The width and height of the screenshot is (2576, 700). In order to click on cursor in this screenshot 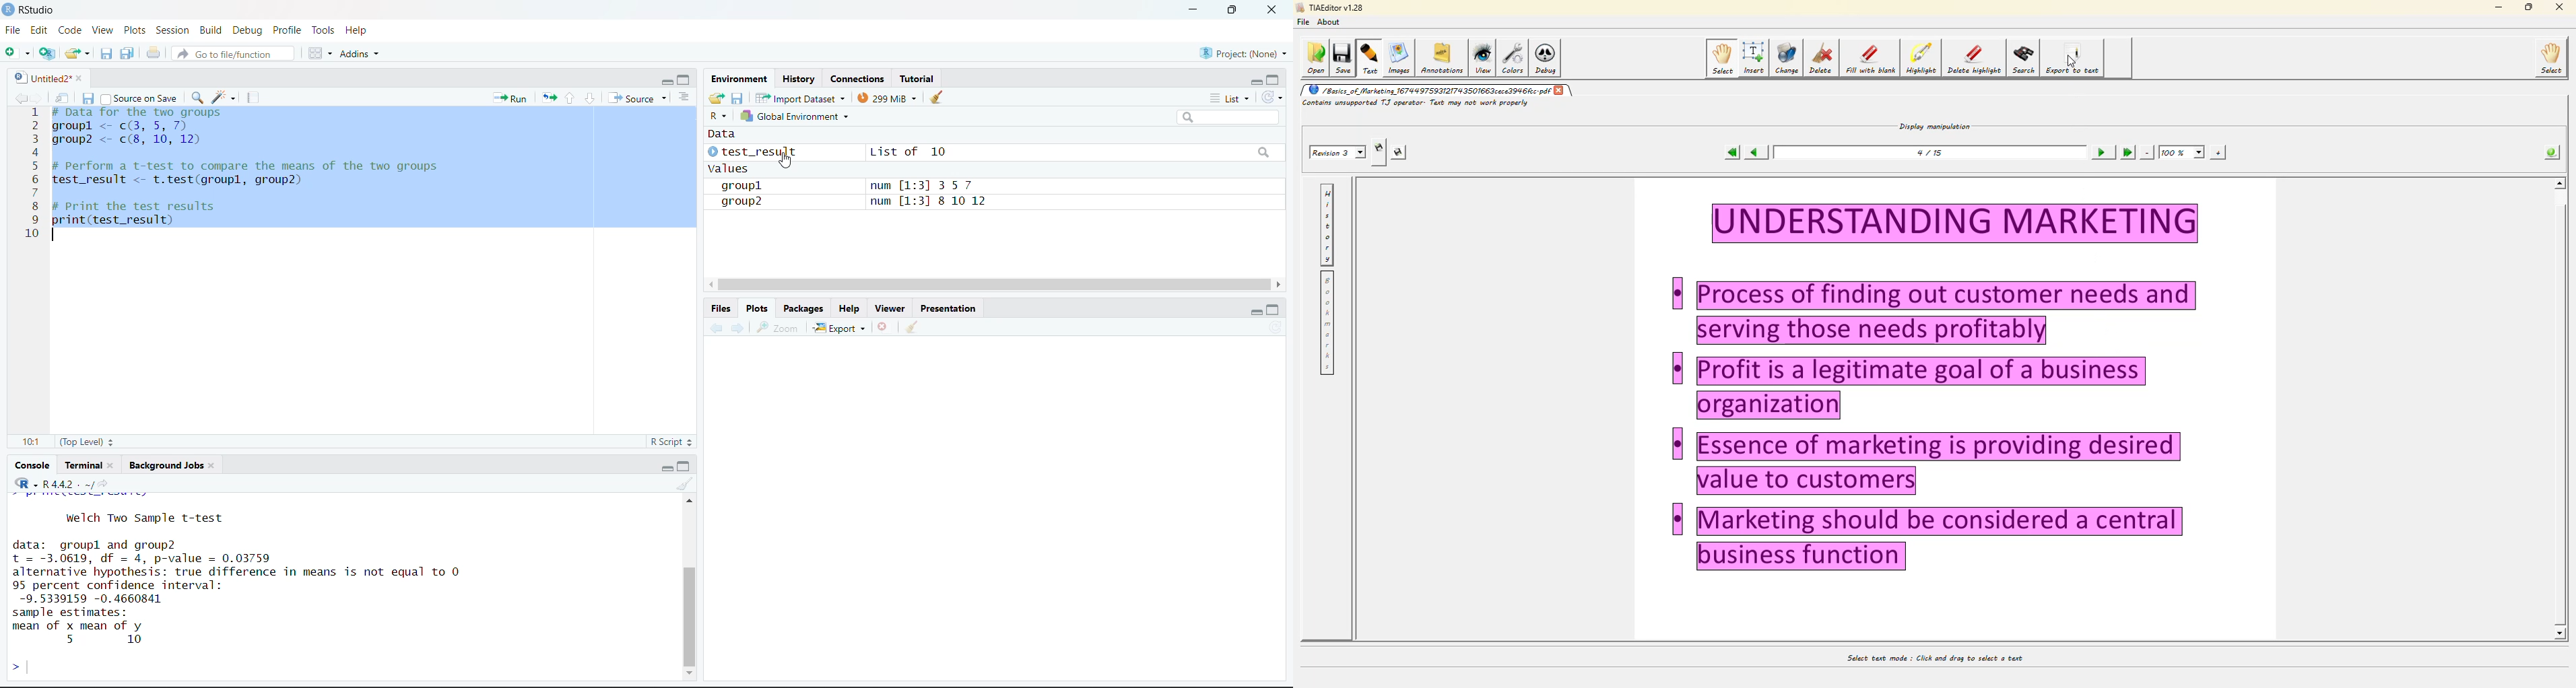, I will do `click(786, 160)`.